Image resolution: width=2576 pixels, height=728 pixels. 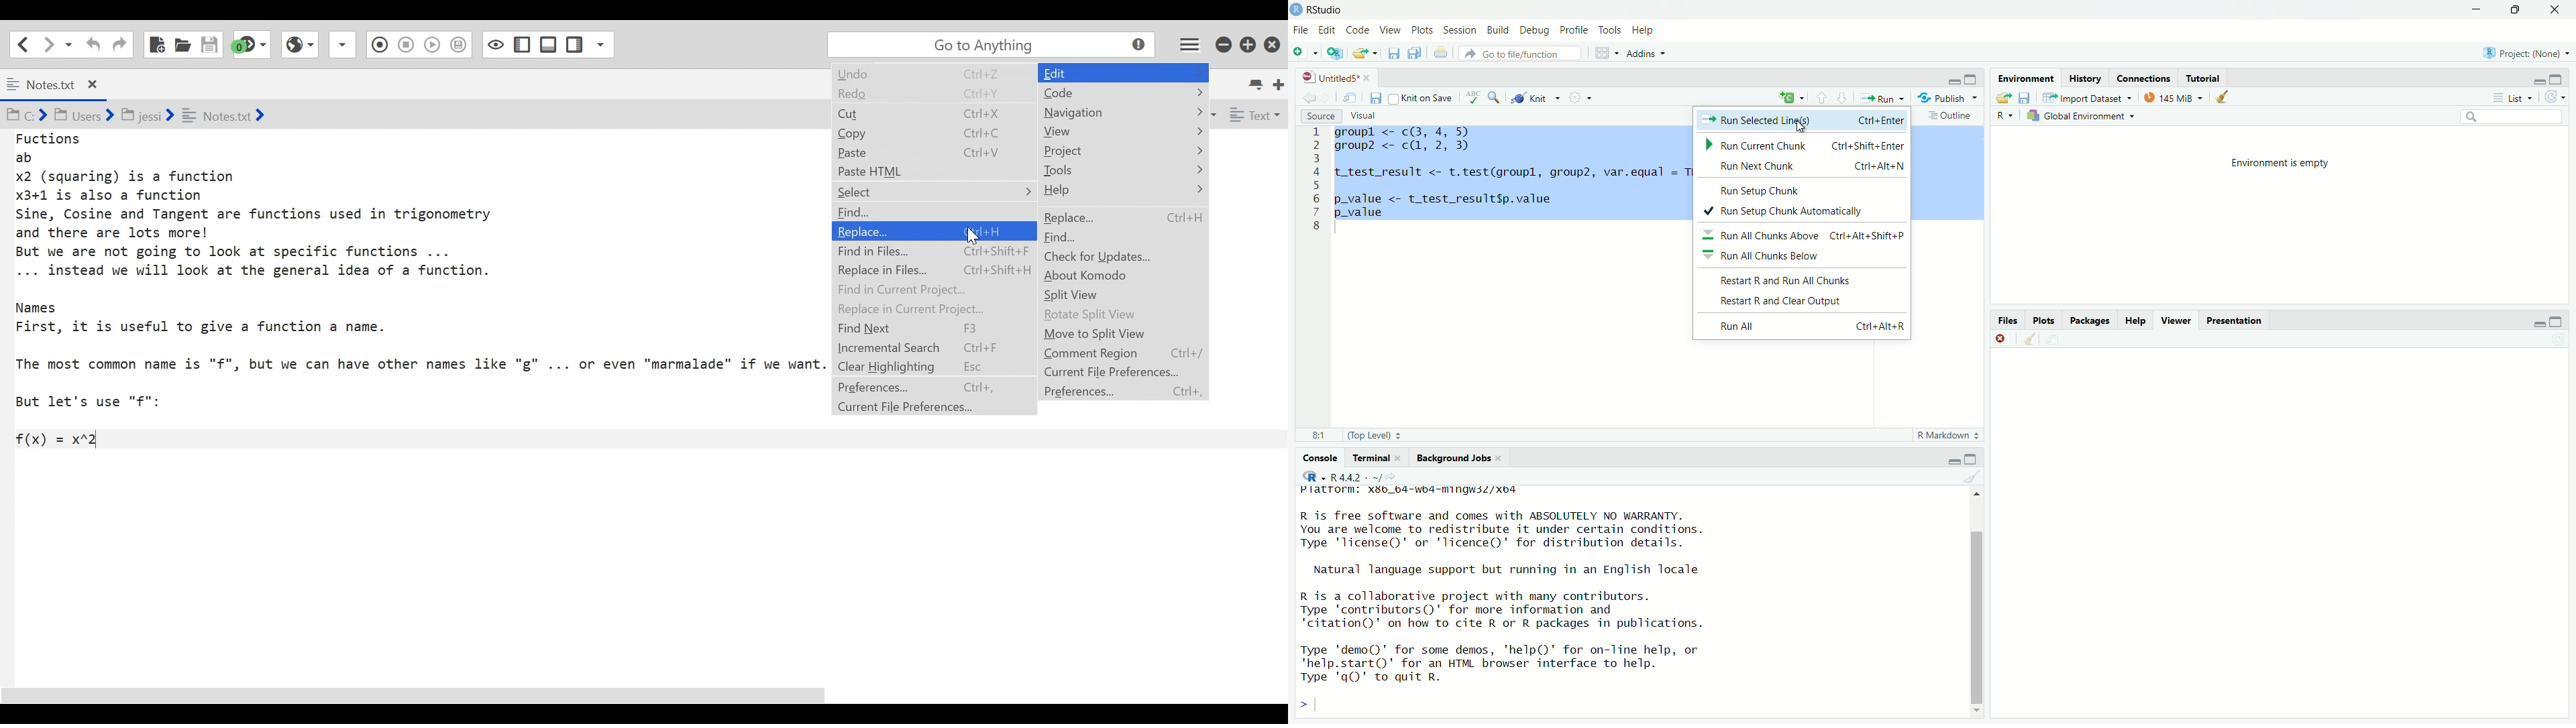 What do you see at coordinates (2084, 77) in the screenshot?
I see `History` at bounding box center [2084, 77].